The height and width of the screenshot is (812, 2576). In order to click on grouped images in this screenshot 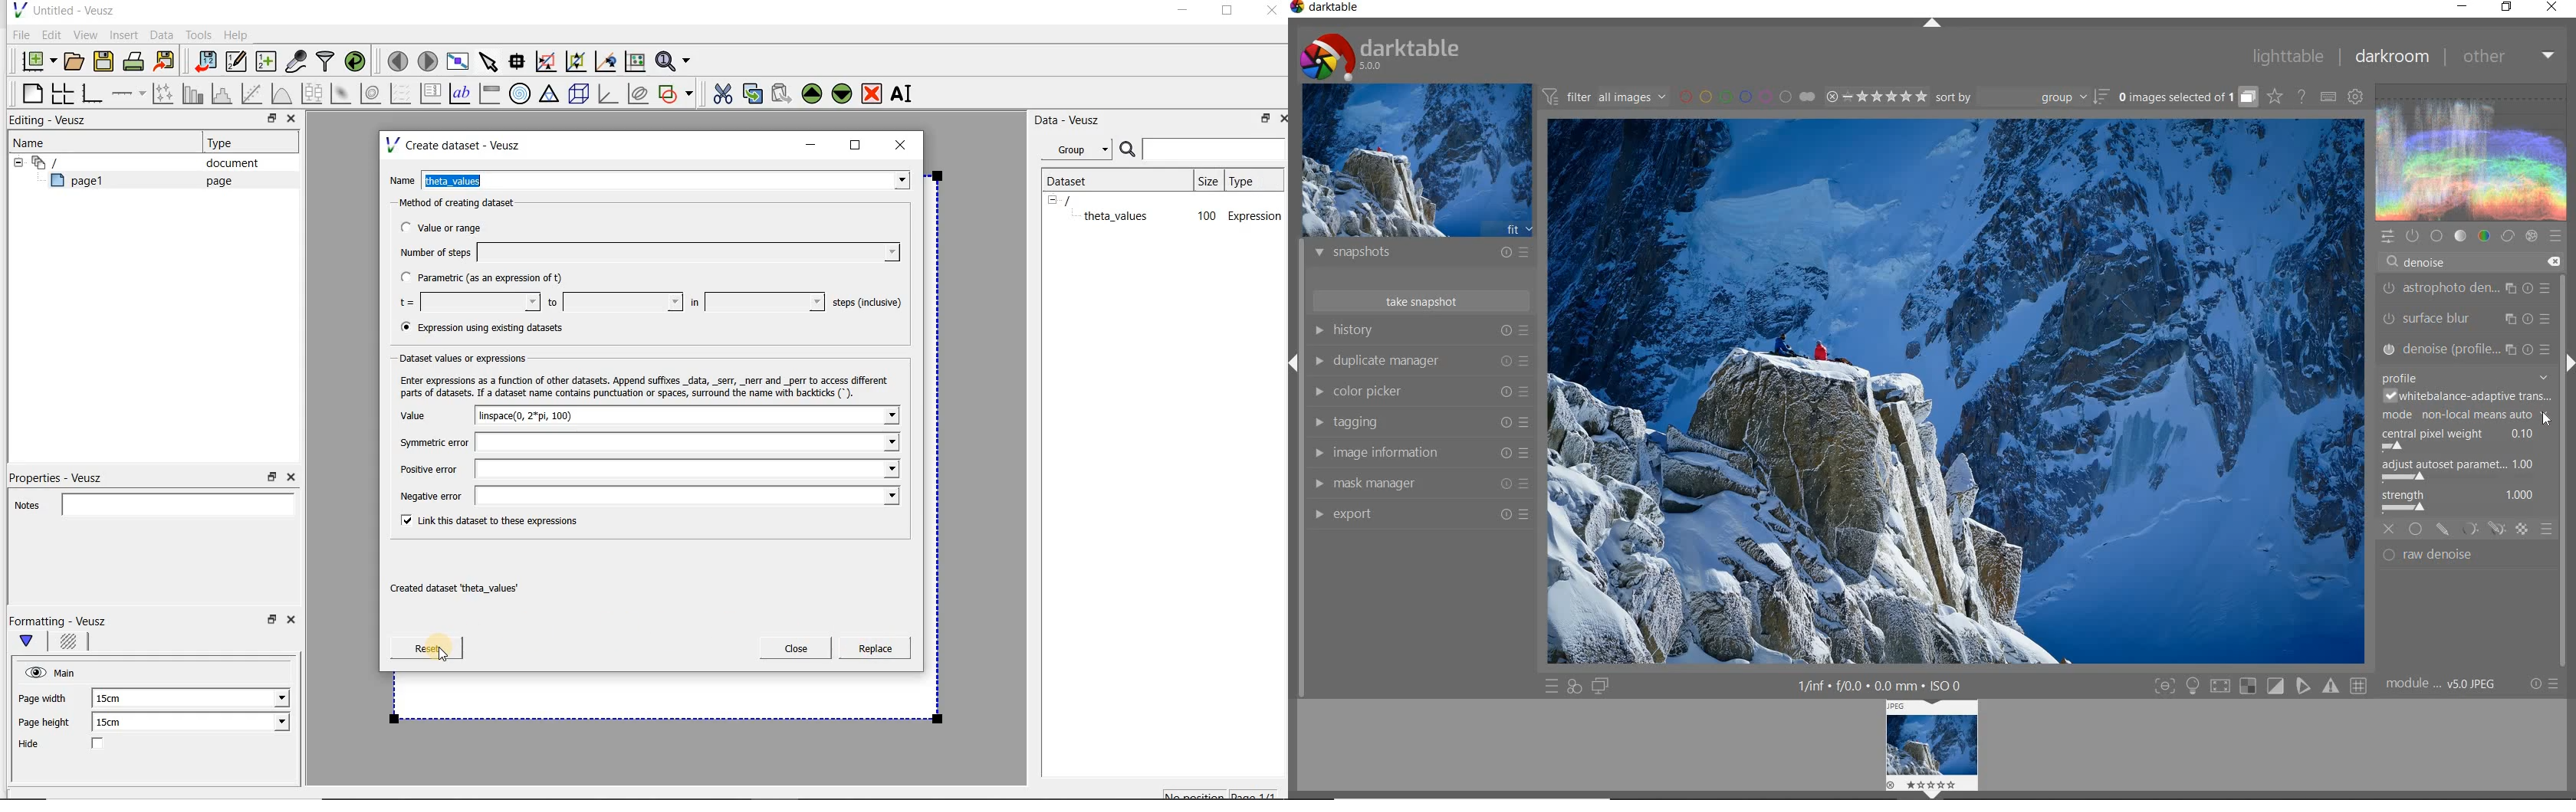, I will do `click(2187, 97)`.